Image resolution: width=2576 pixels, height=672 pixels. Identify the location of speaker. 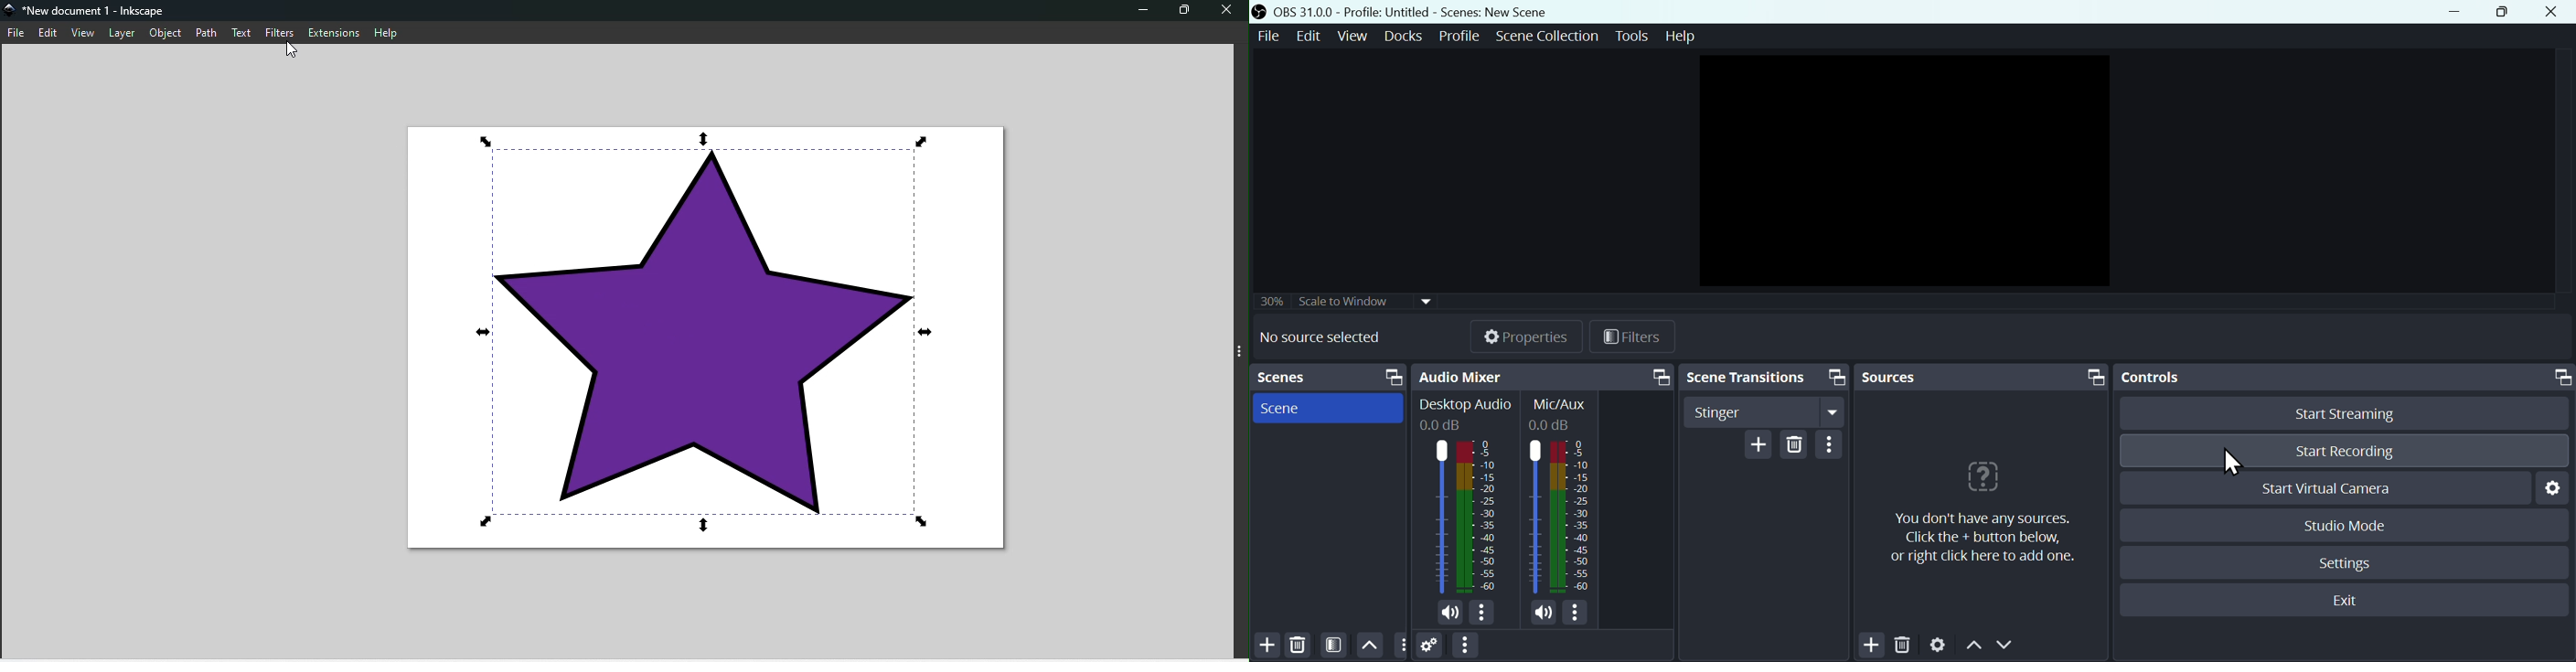
(1449, 613).